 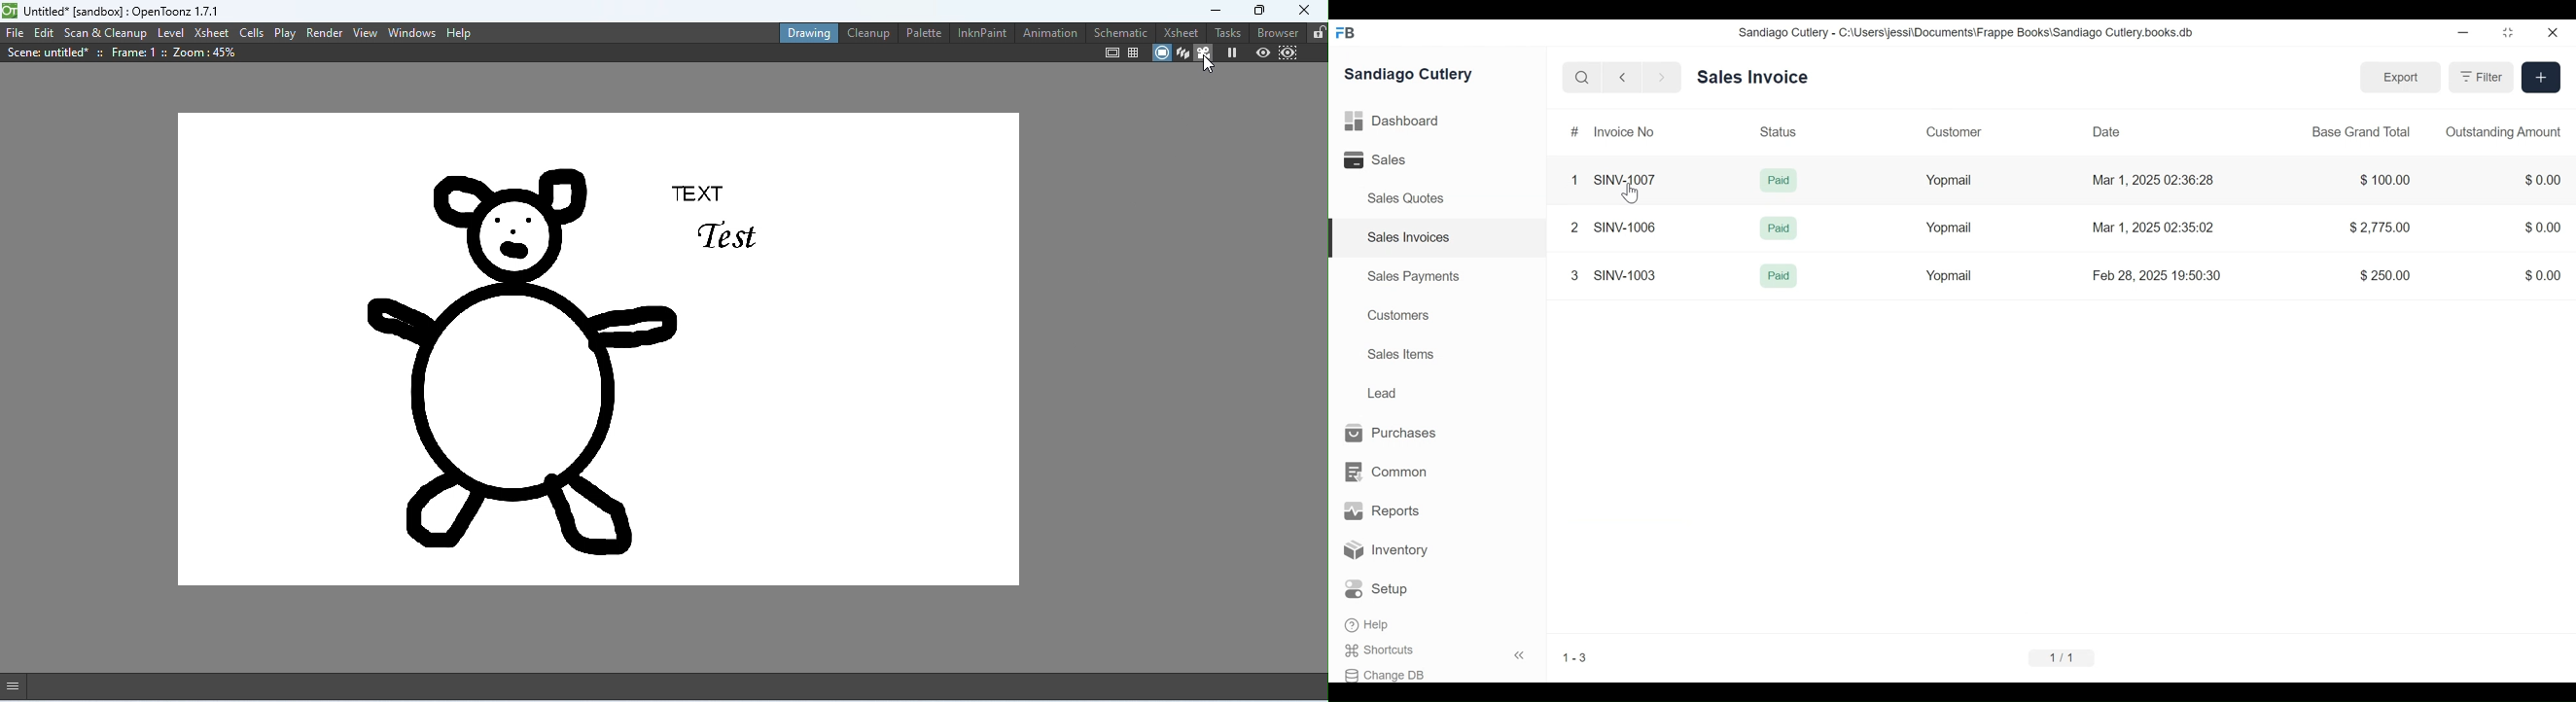 I want to click on SINV-1006, so click(x=1625, y=227).